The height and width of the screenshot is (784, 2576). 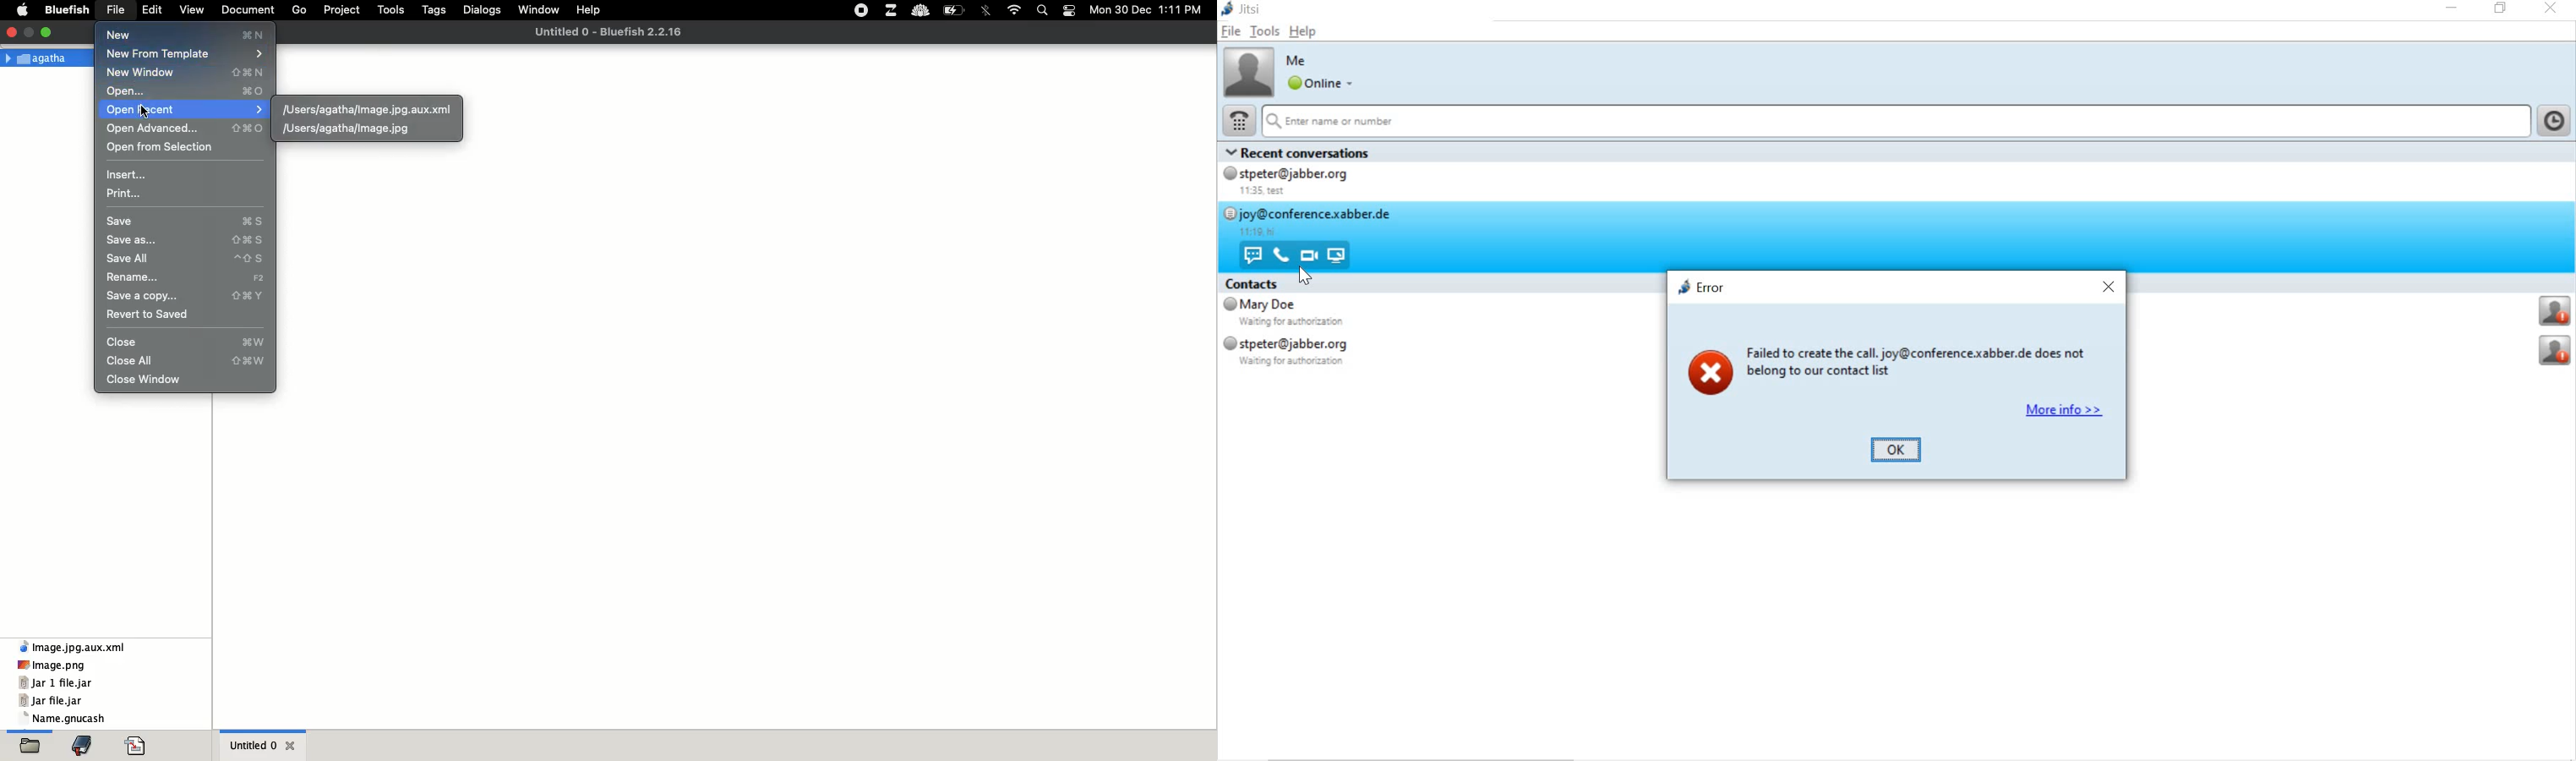 What do you see at coordinates (1303, 183) in the screenshot?
I see `stpeter@jabber.org 11:35 test` at bounding box center [1303, 183].